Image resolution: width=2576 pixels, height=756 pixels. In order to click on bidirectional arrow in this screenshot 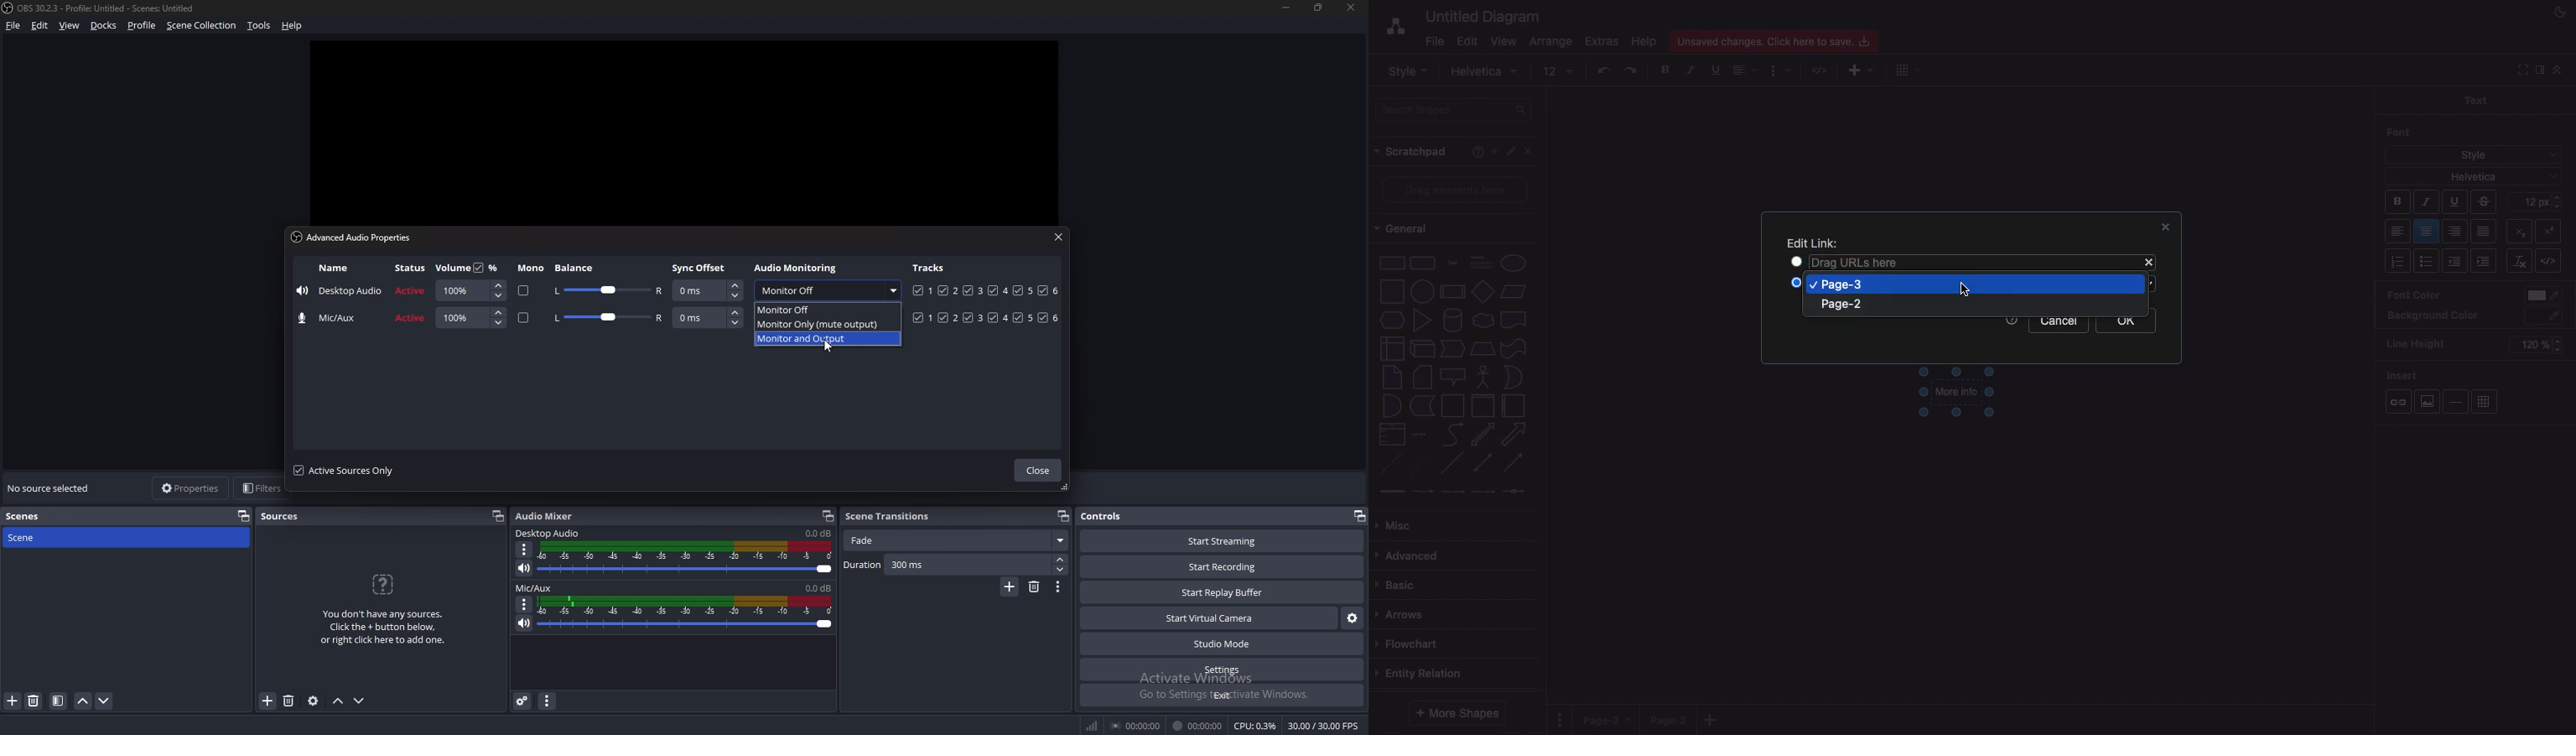, I will do `click(1482, 435)`.